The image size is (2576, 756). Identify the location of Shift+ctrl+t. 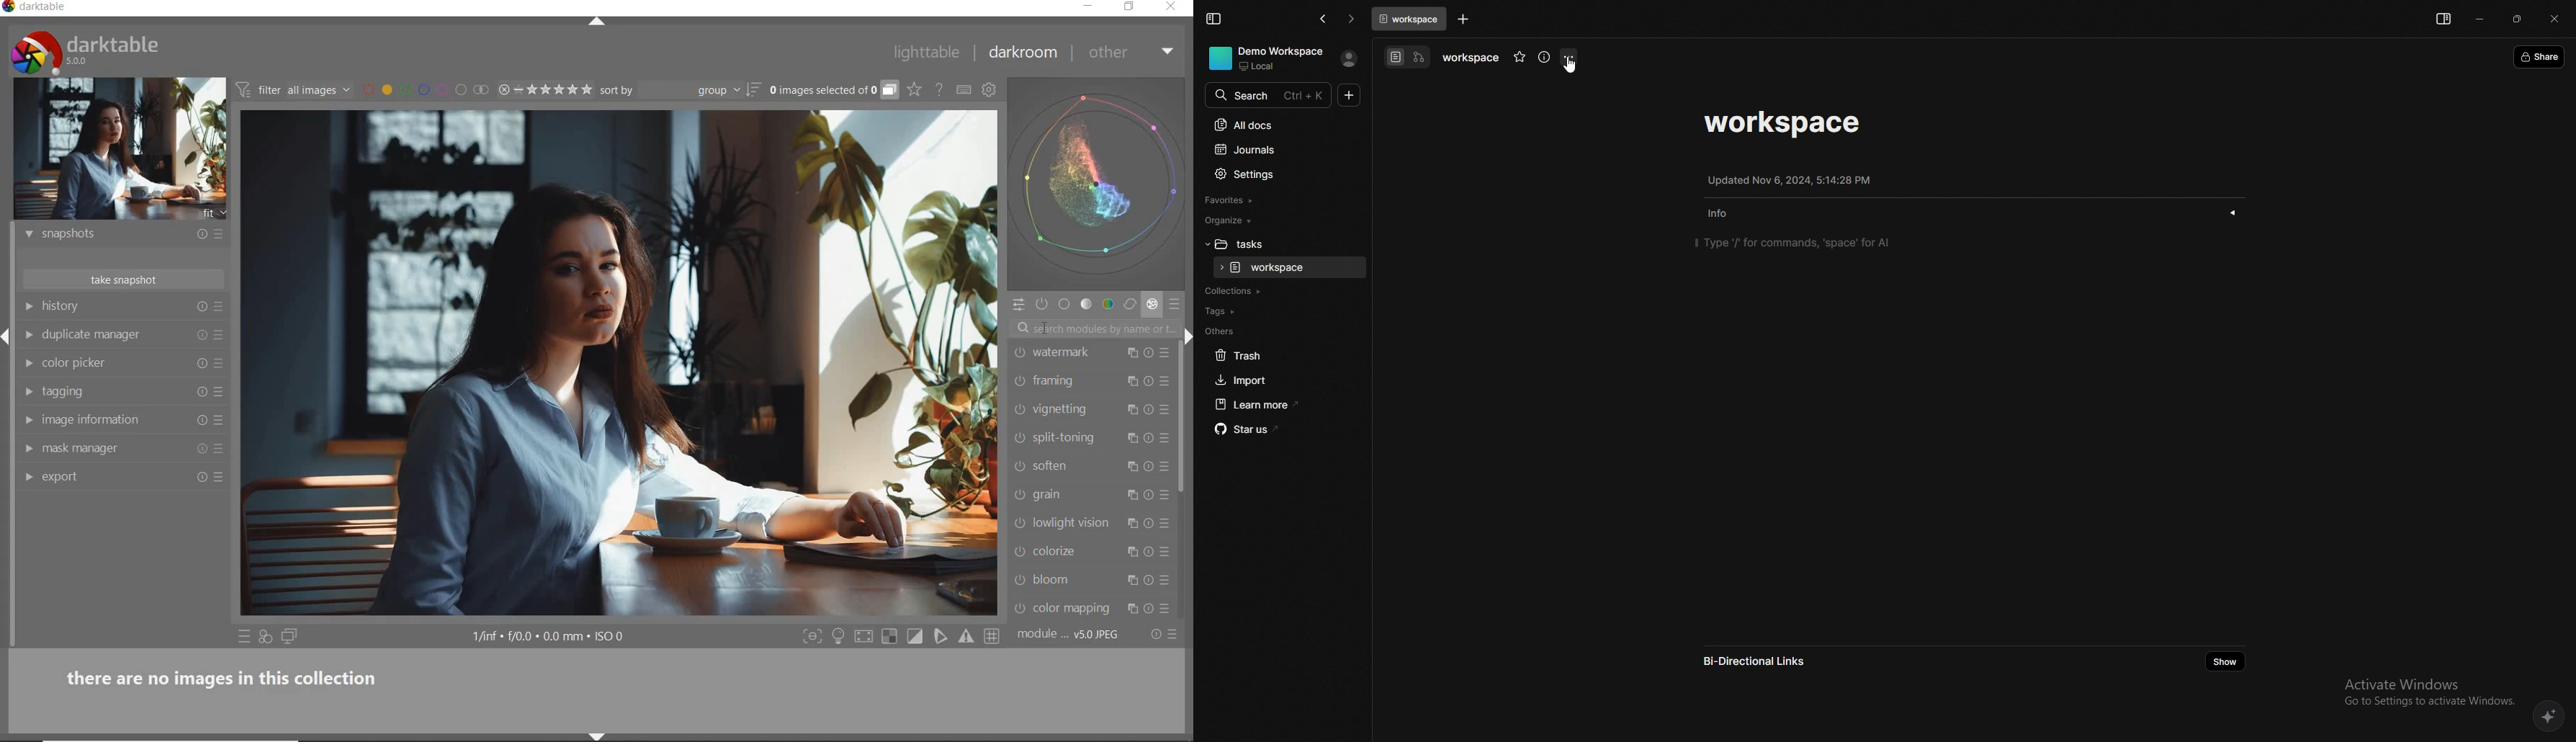
(603, 22).